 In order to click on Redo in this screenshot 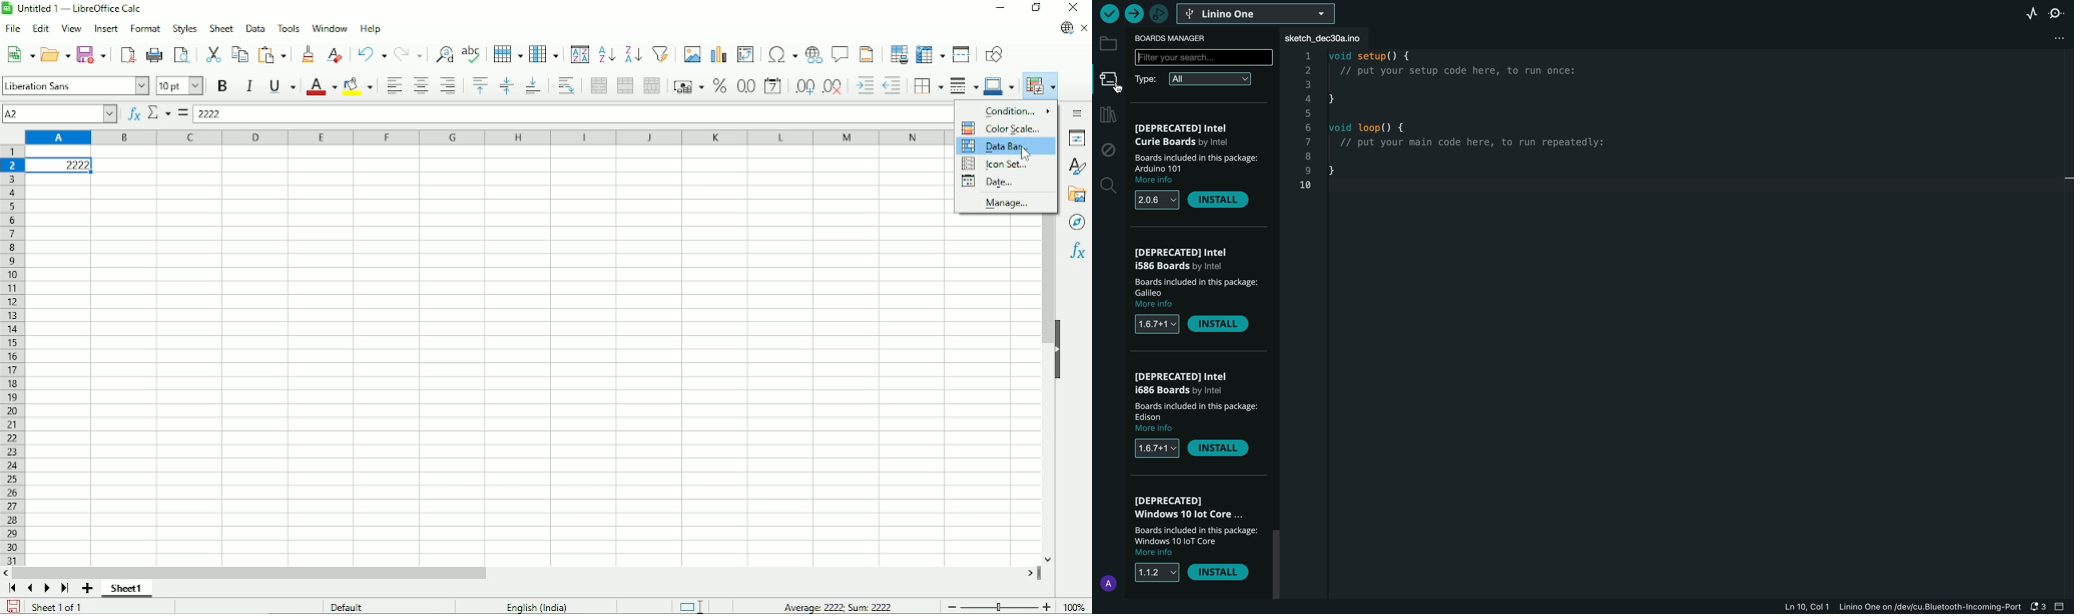, I will do `click(408, 54)`.